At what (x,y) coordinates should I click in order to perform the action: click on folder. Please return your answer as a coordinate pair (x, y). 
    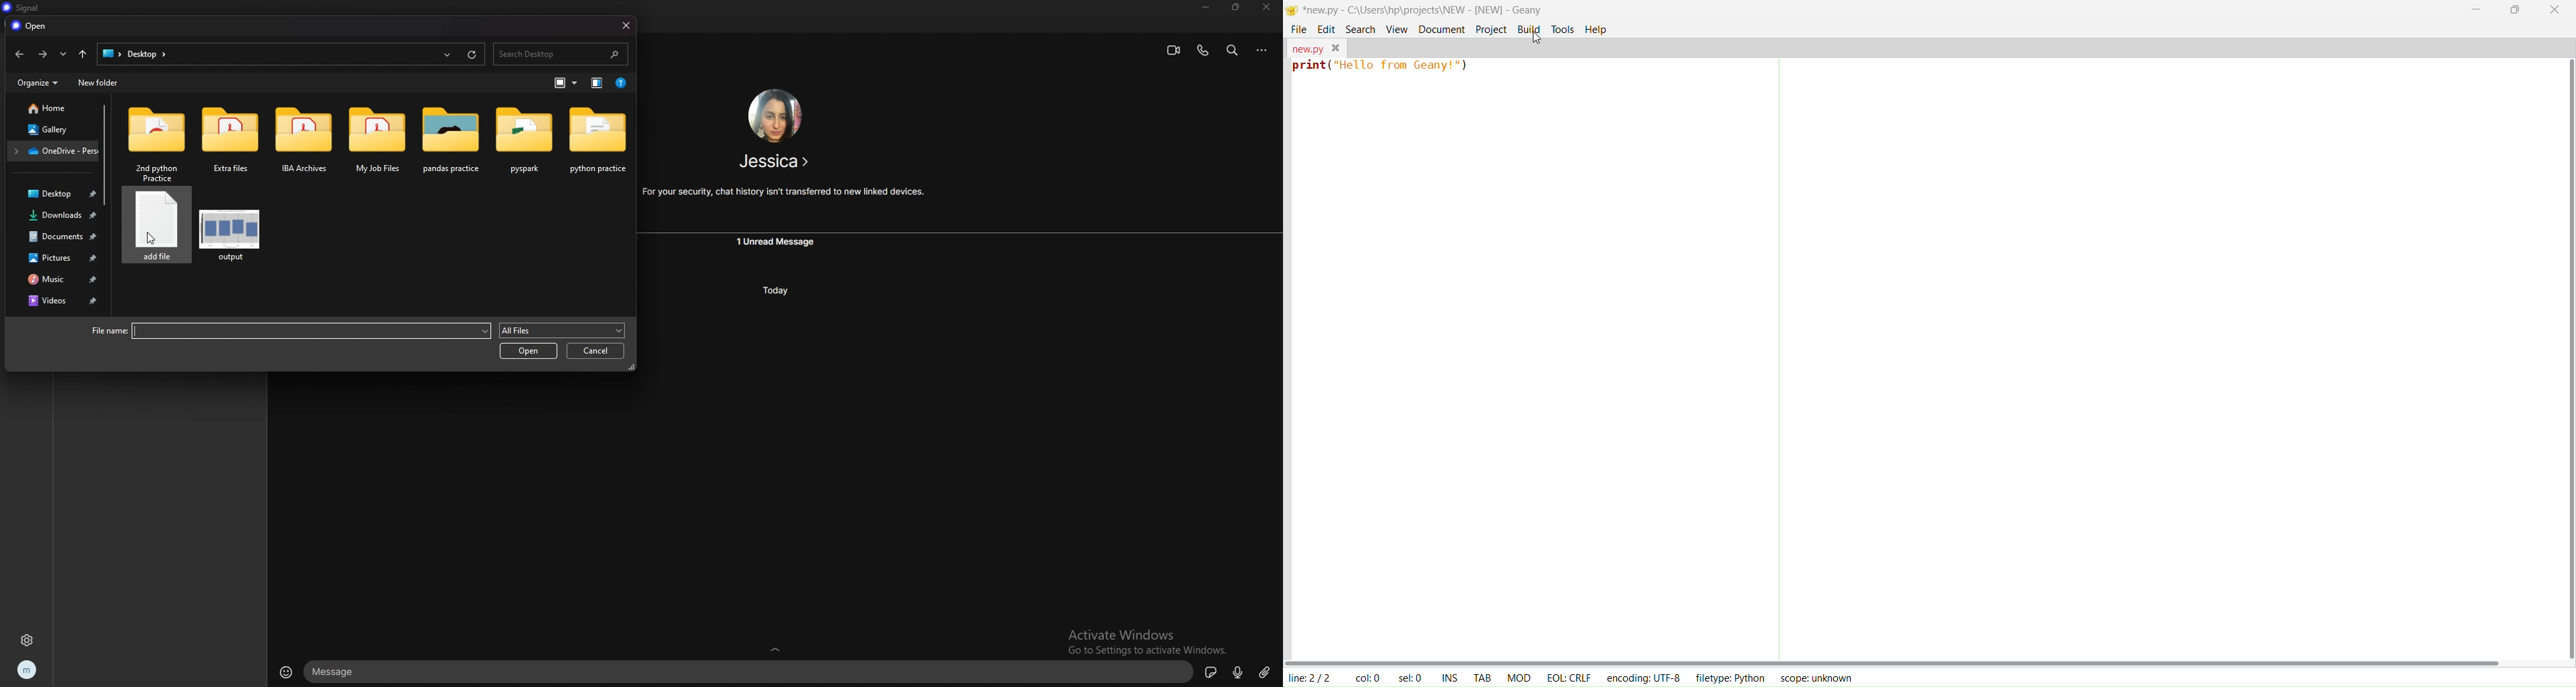
    Looking at the image, I should click on (524, 142).